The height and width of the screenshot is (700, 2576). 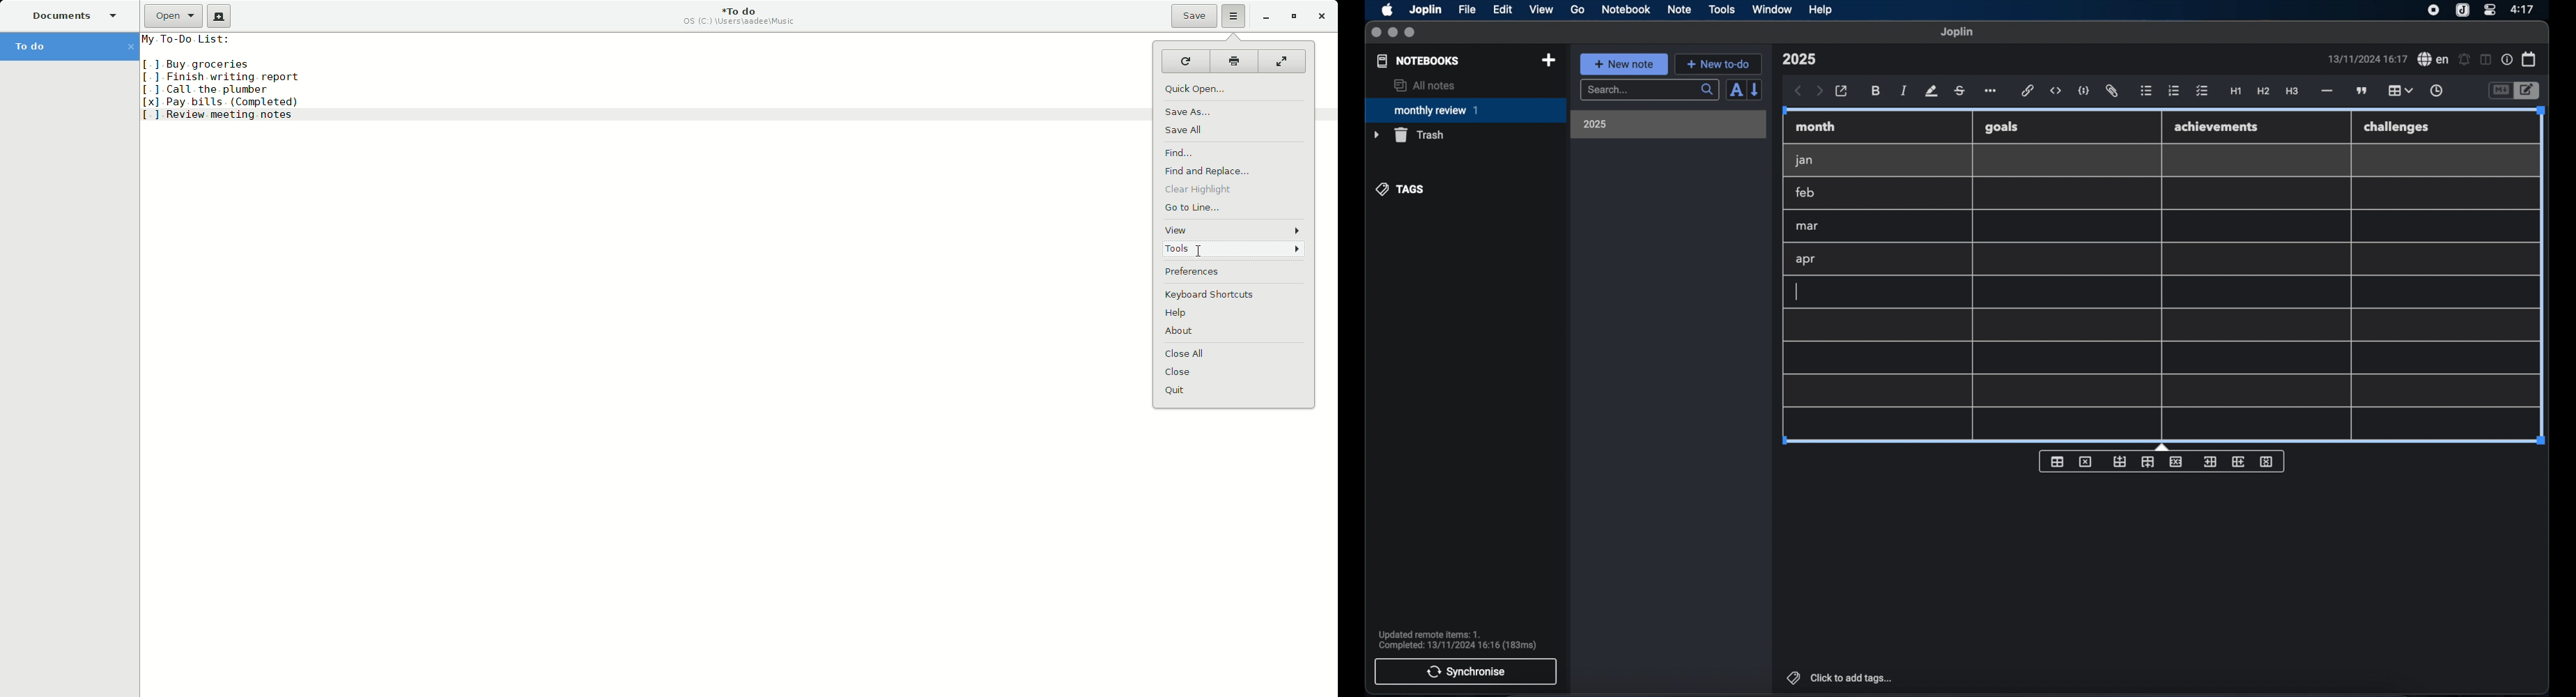 I want to click on tags, so click(x=1401, y=189).